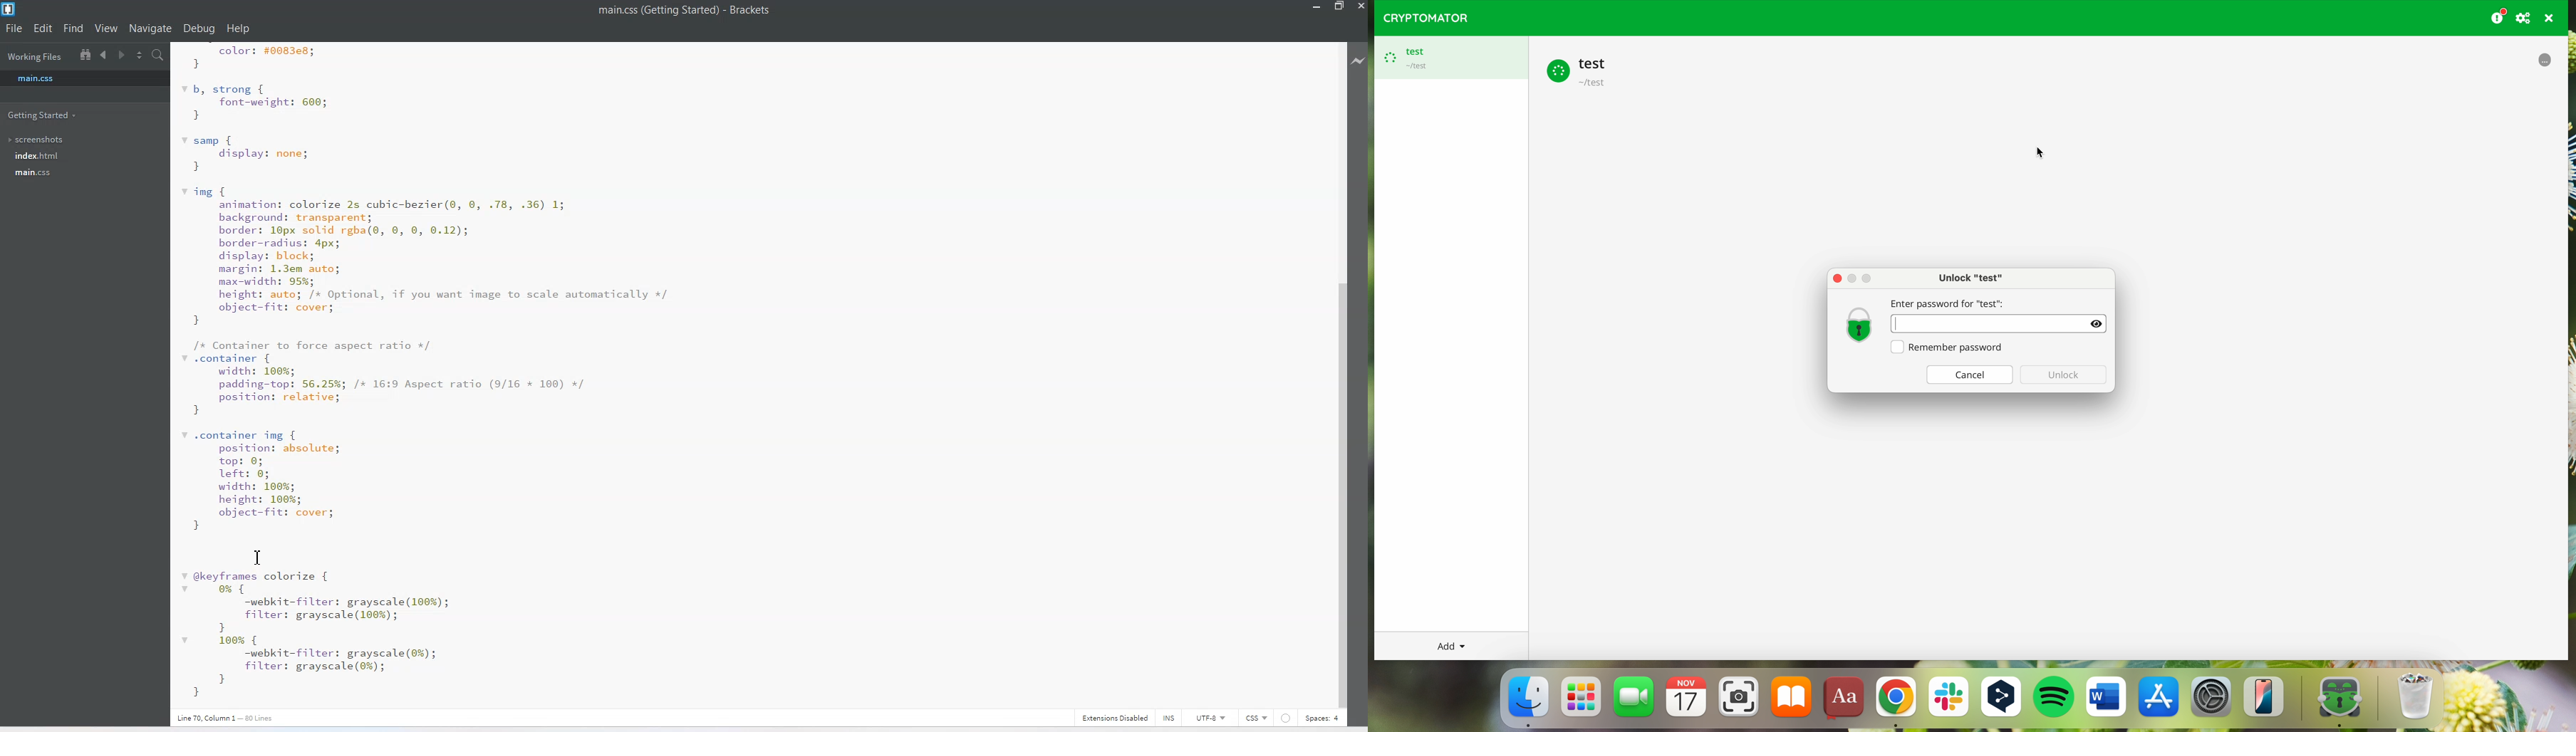 The width and height of the screenshot is (2576, 756). Describe the element at coordinates (1635, 700) in the screenshot. I see `FaceTime` at that location.